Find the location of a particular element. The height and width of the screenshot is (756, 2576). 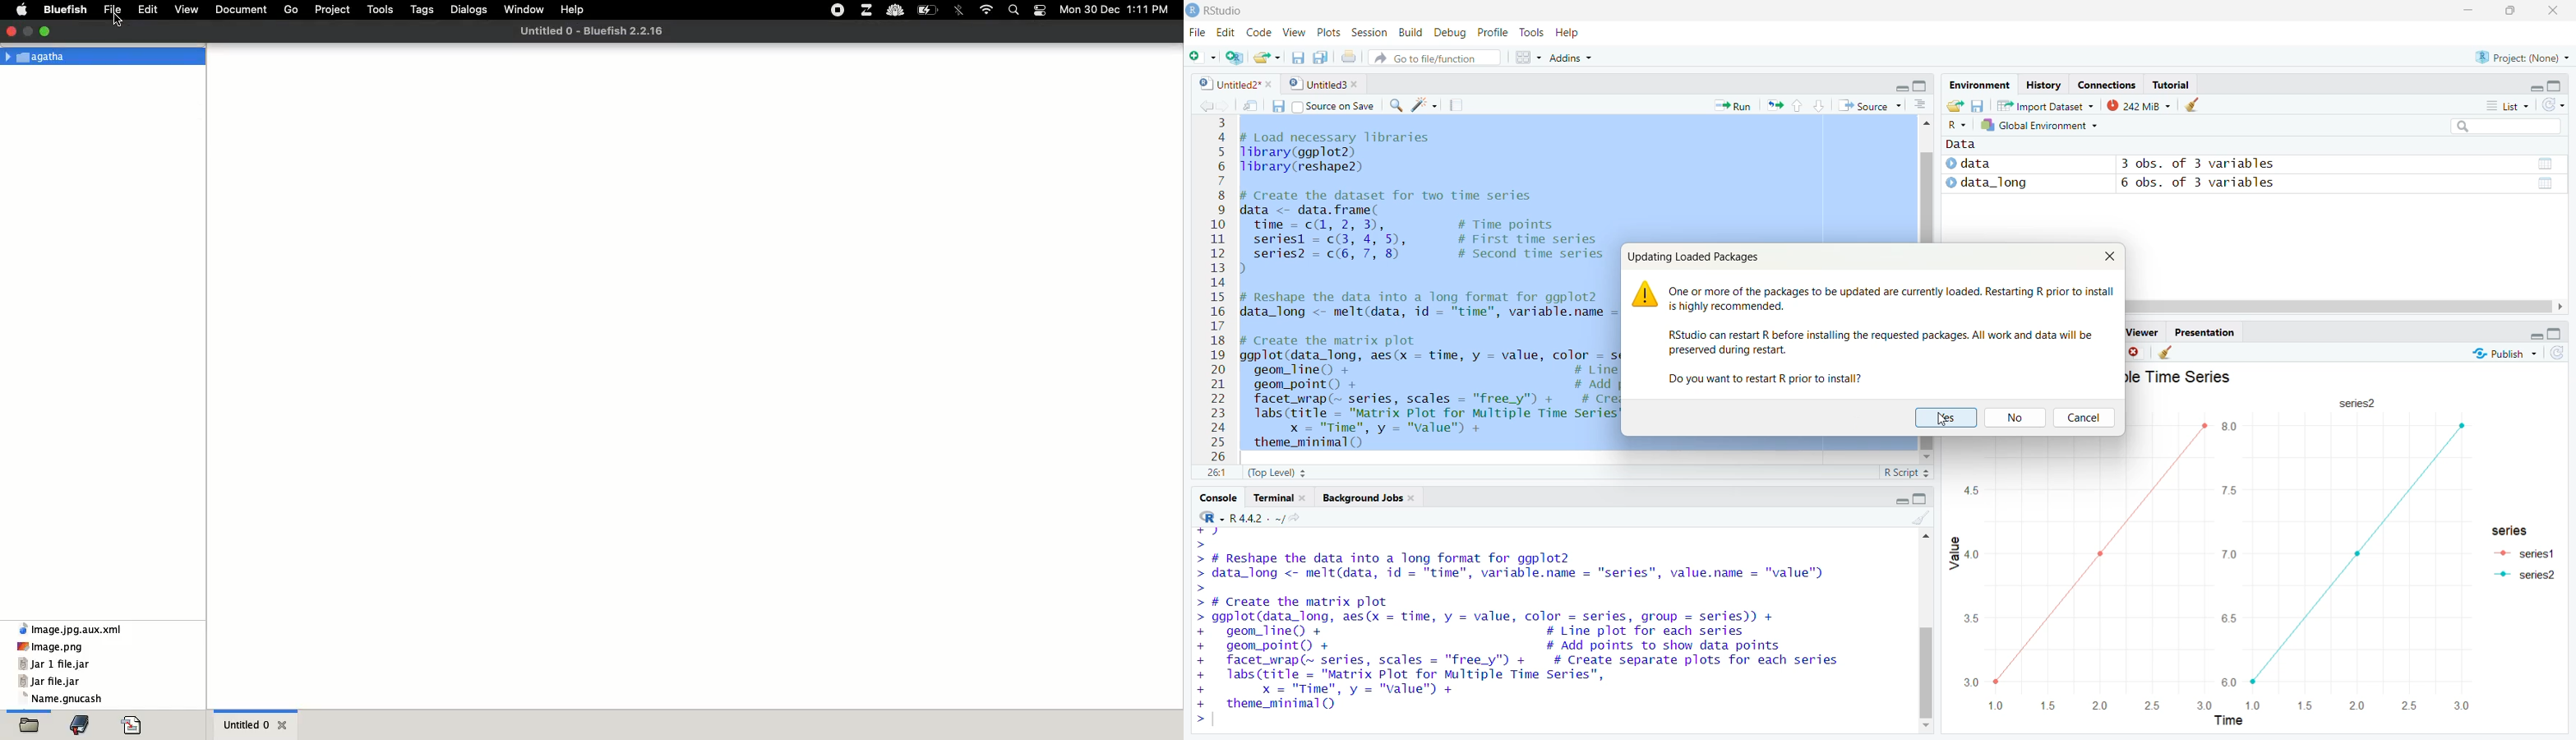

new file is located at coordinates (1202, 57).